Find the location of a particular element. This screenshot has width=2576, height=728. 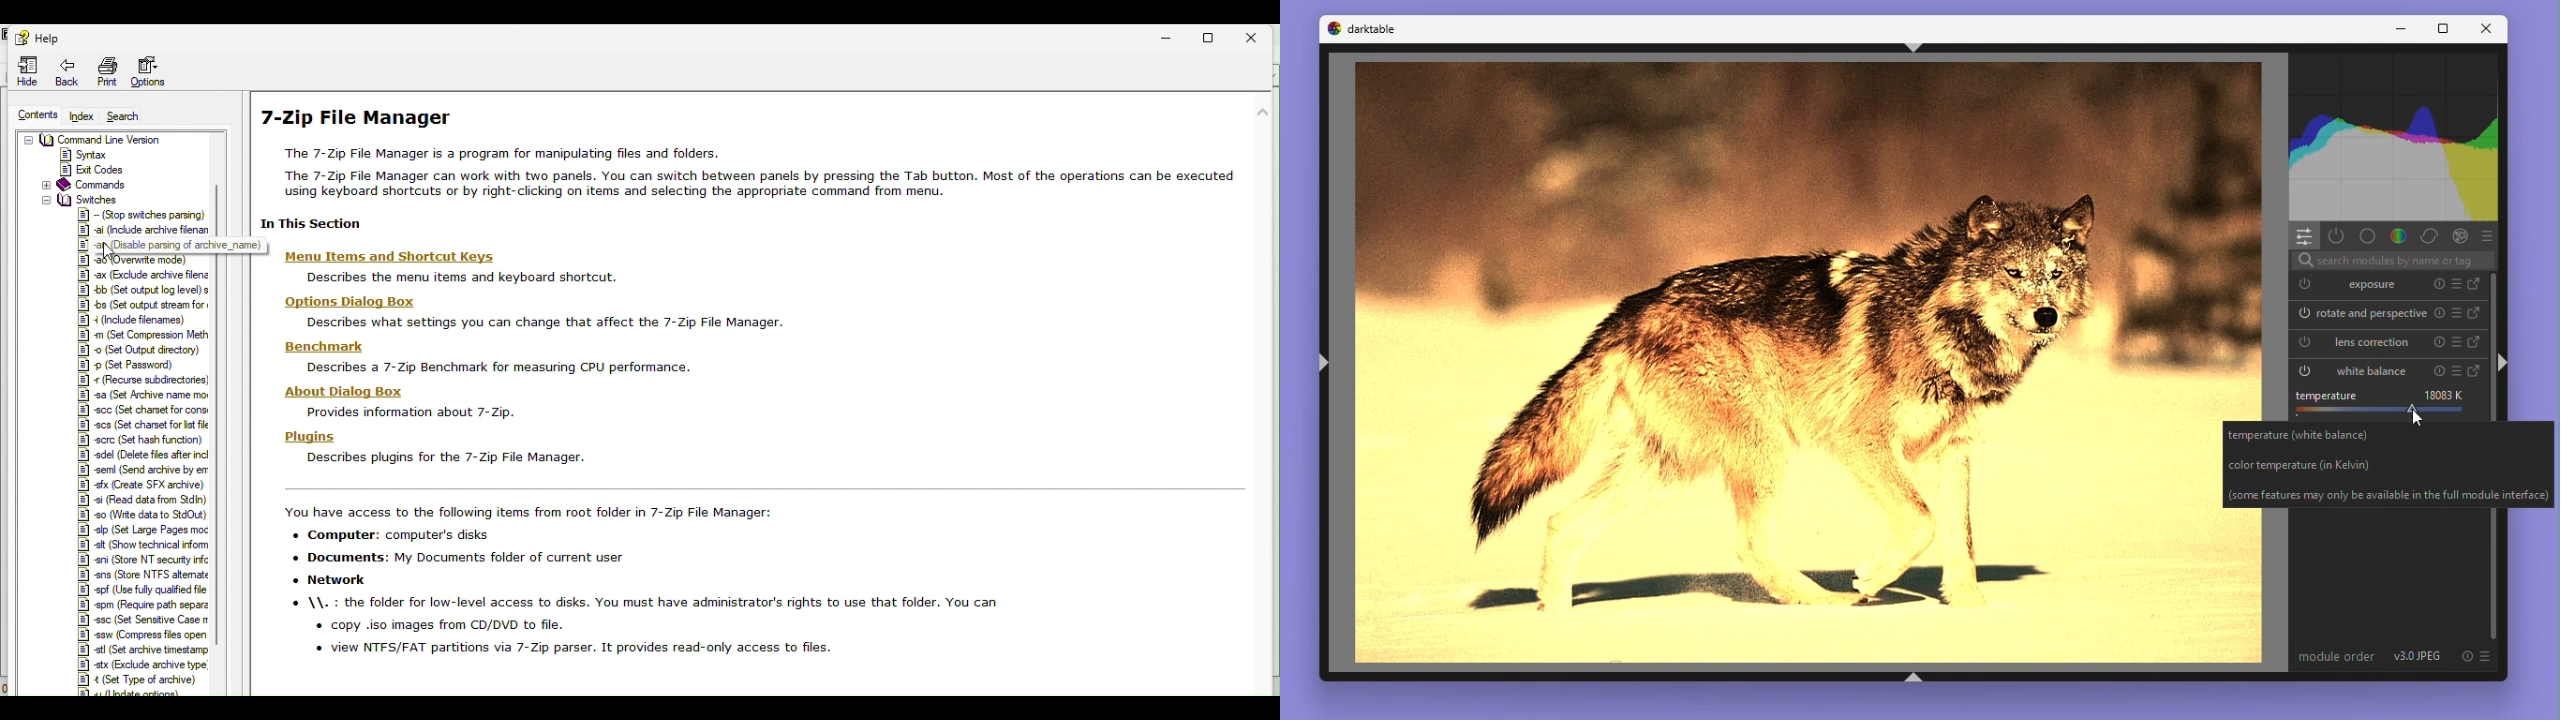

overwrte mode) is located at coordinates (137, 261).